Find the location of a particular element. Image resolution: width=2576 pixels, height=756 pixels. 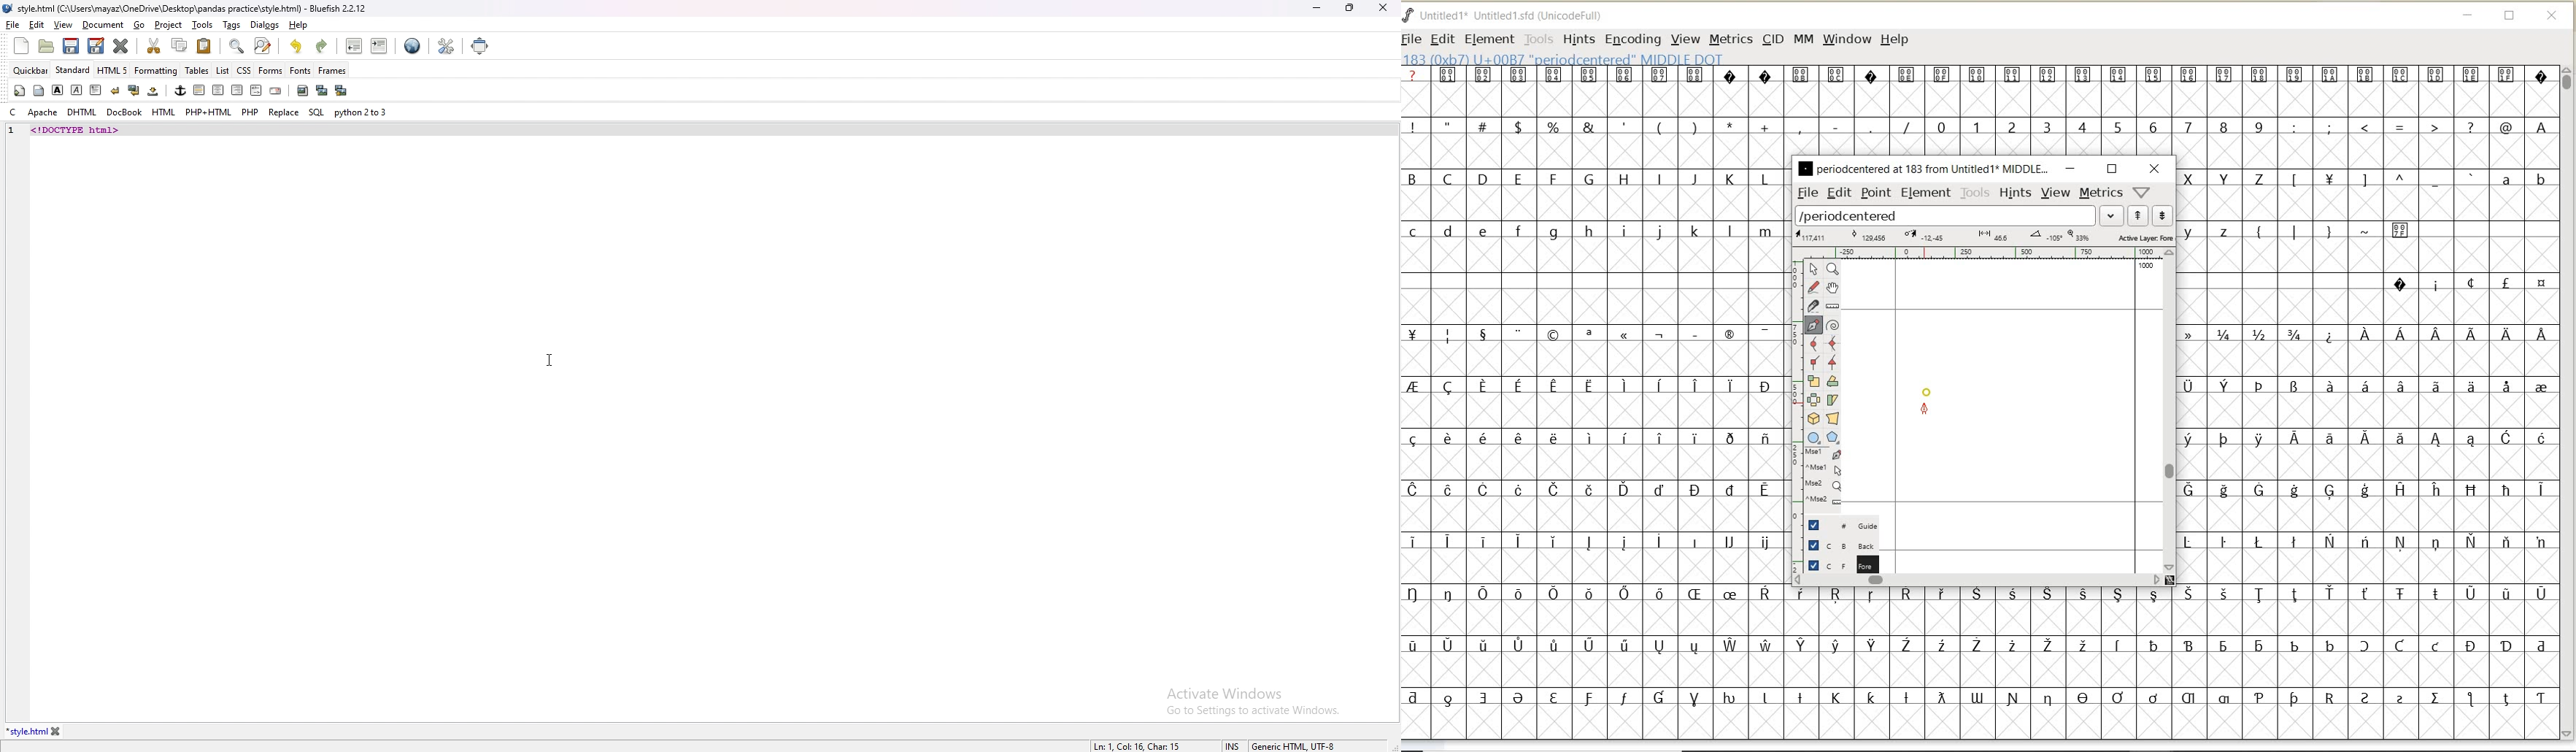

FontForge Logo is located at coordinates (1409, 14).